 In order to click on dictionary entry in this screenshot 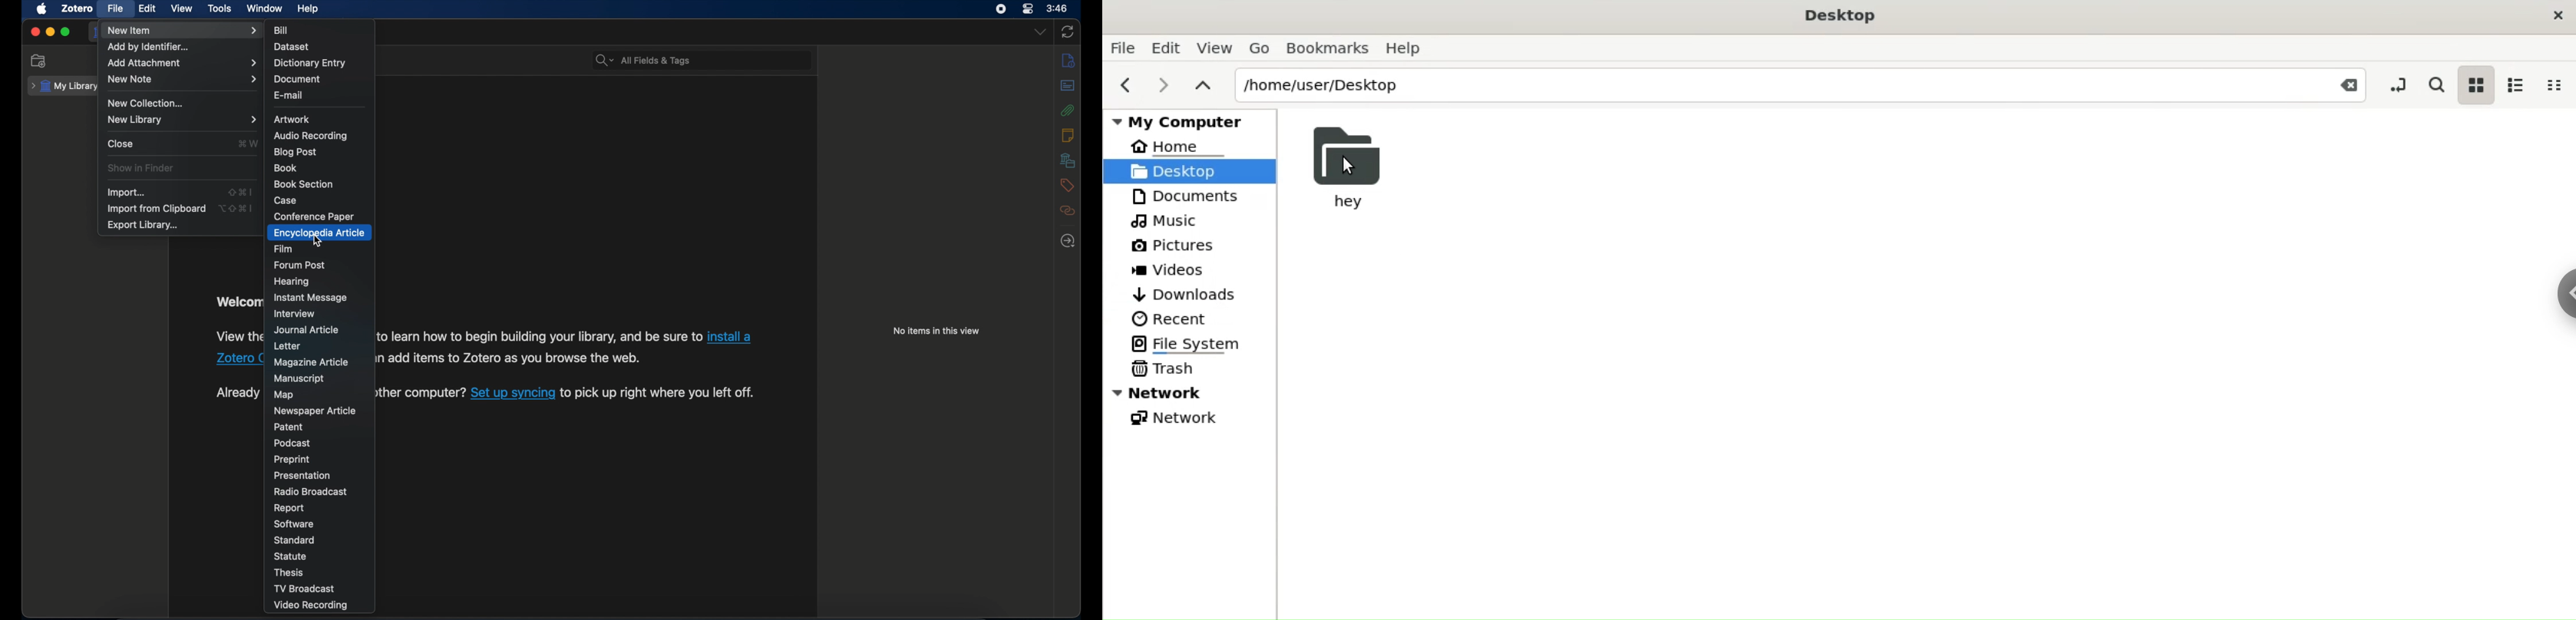, I will do `click(310, 63)`.